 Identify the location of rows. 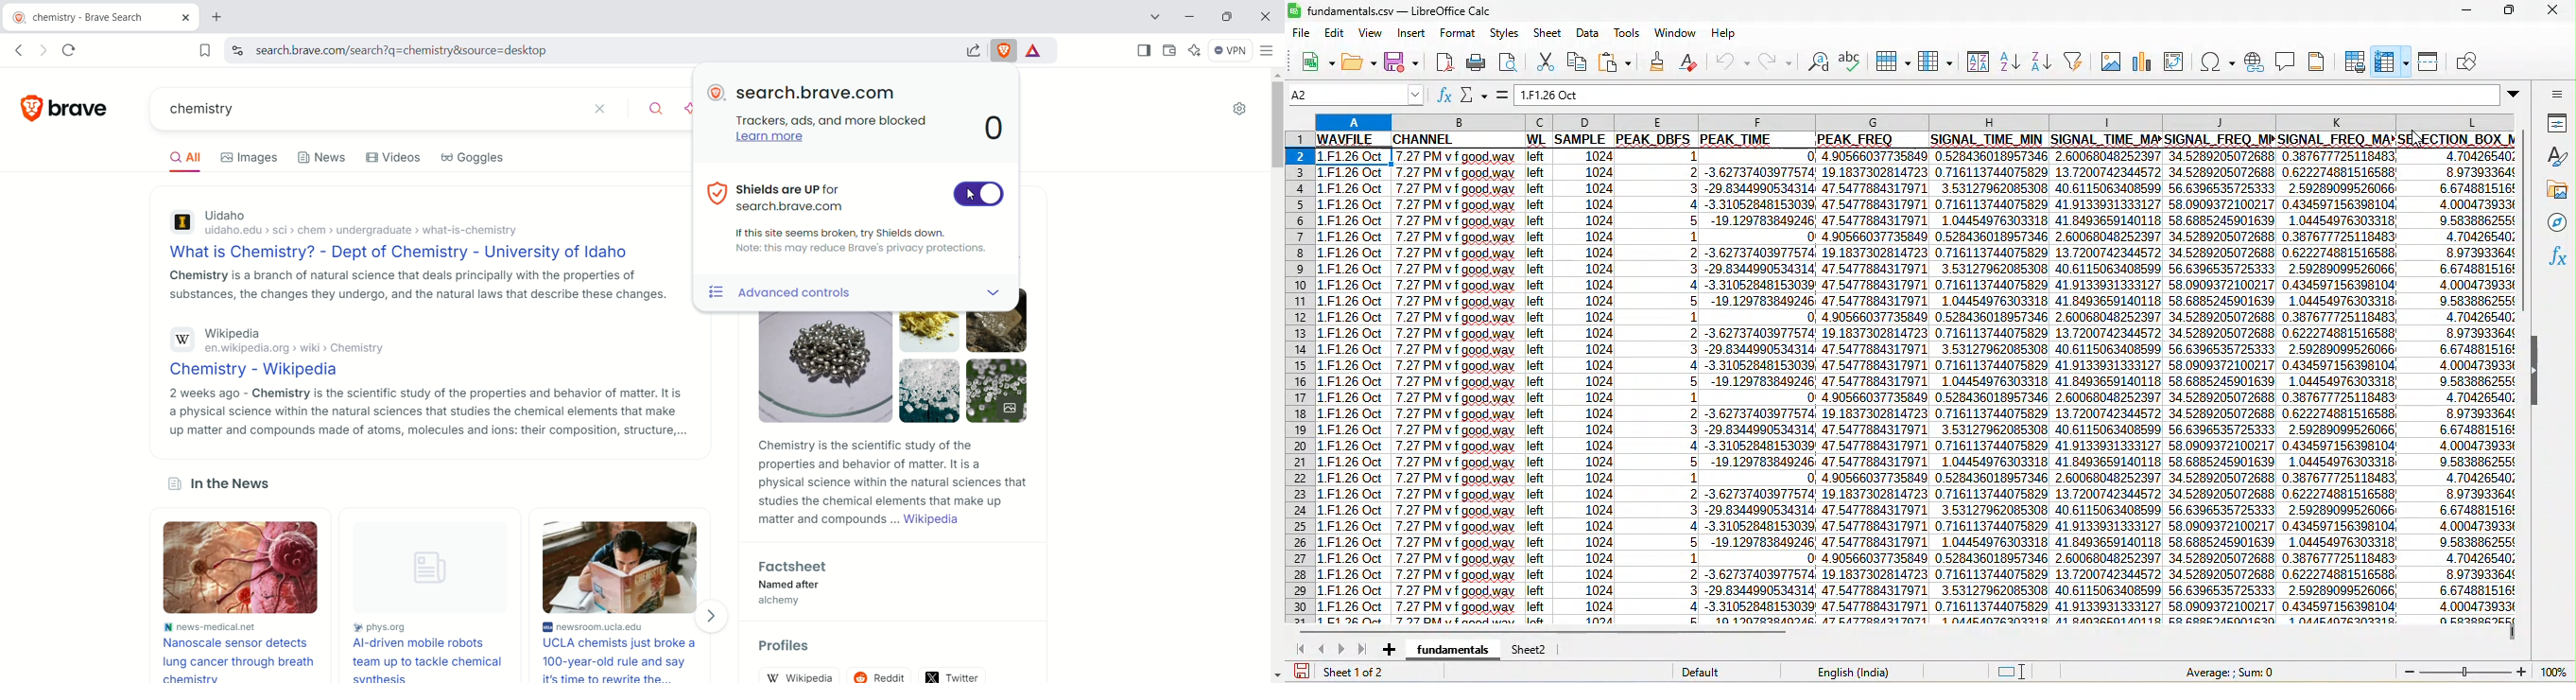
(1300, 378).